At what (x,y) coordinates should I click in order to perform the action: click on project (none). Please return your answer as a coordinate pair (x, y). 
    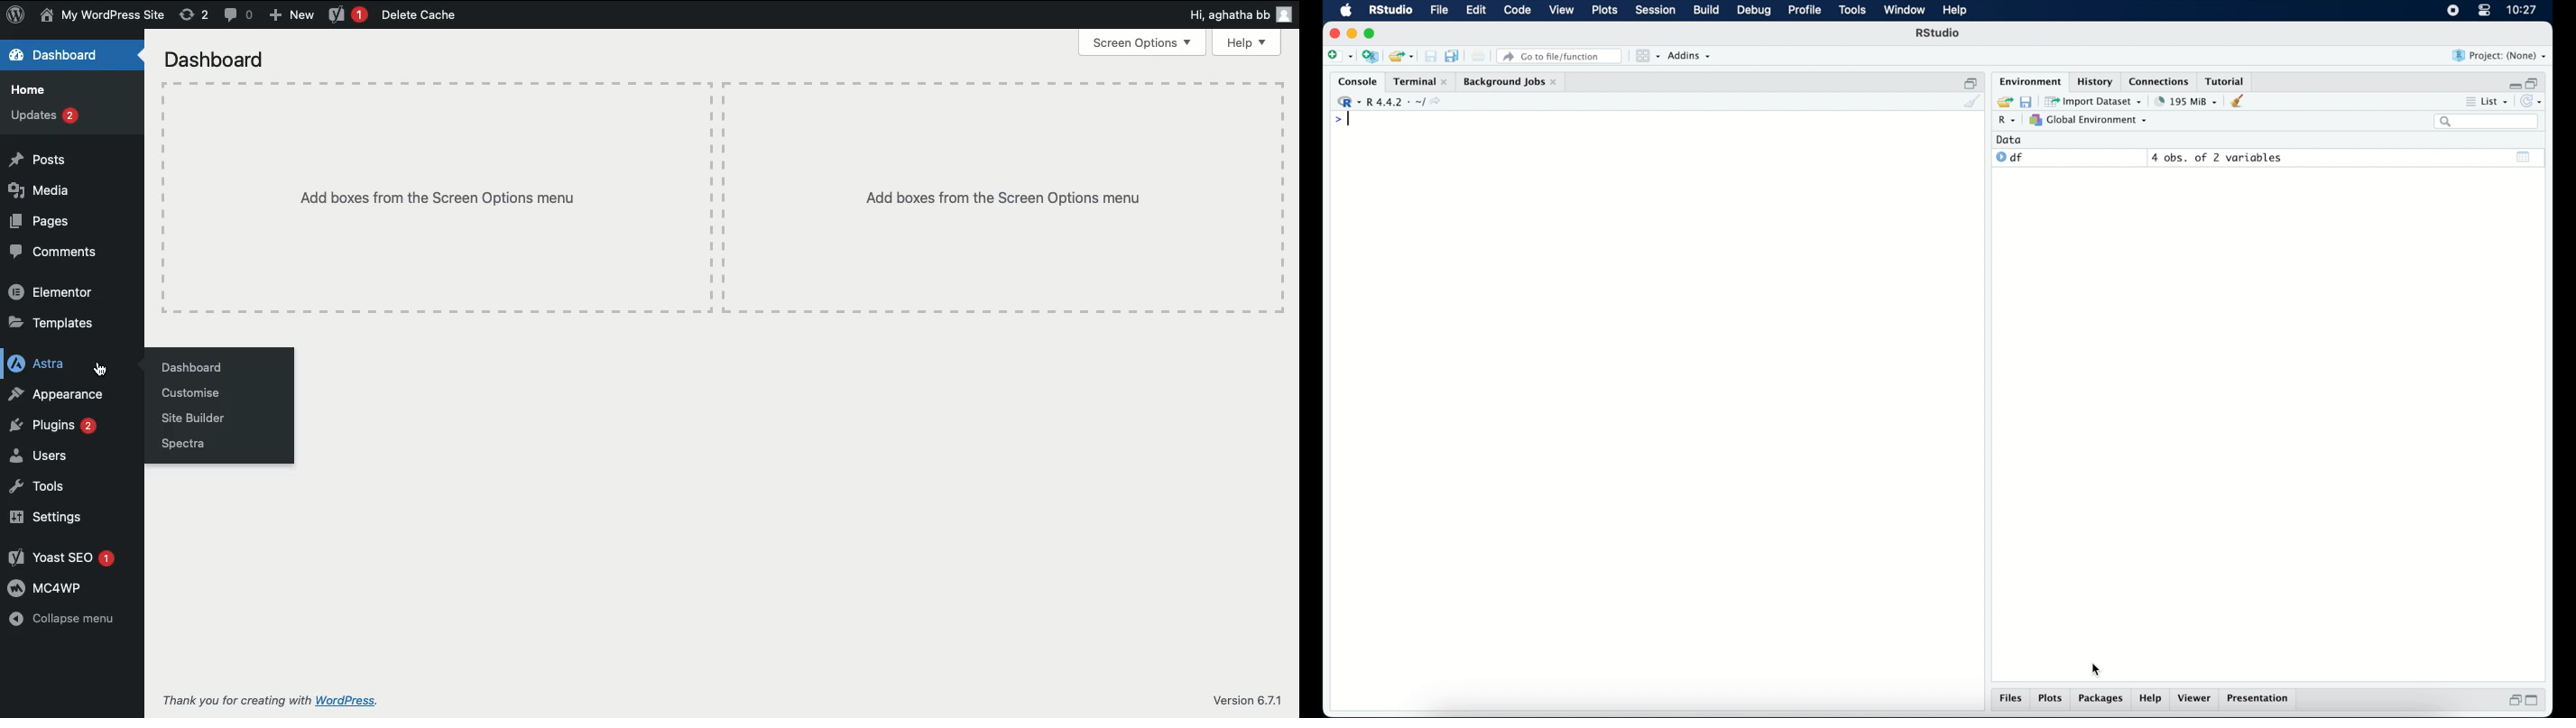
    Looking at the image, I should click on (2500, 56).